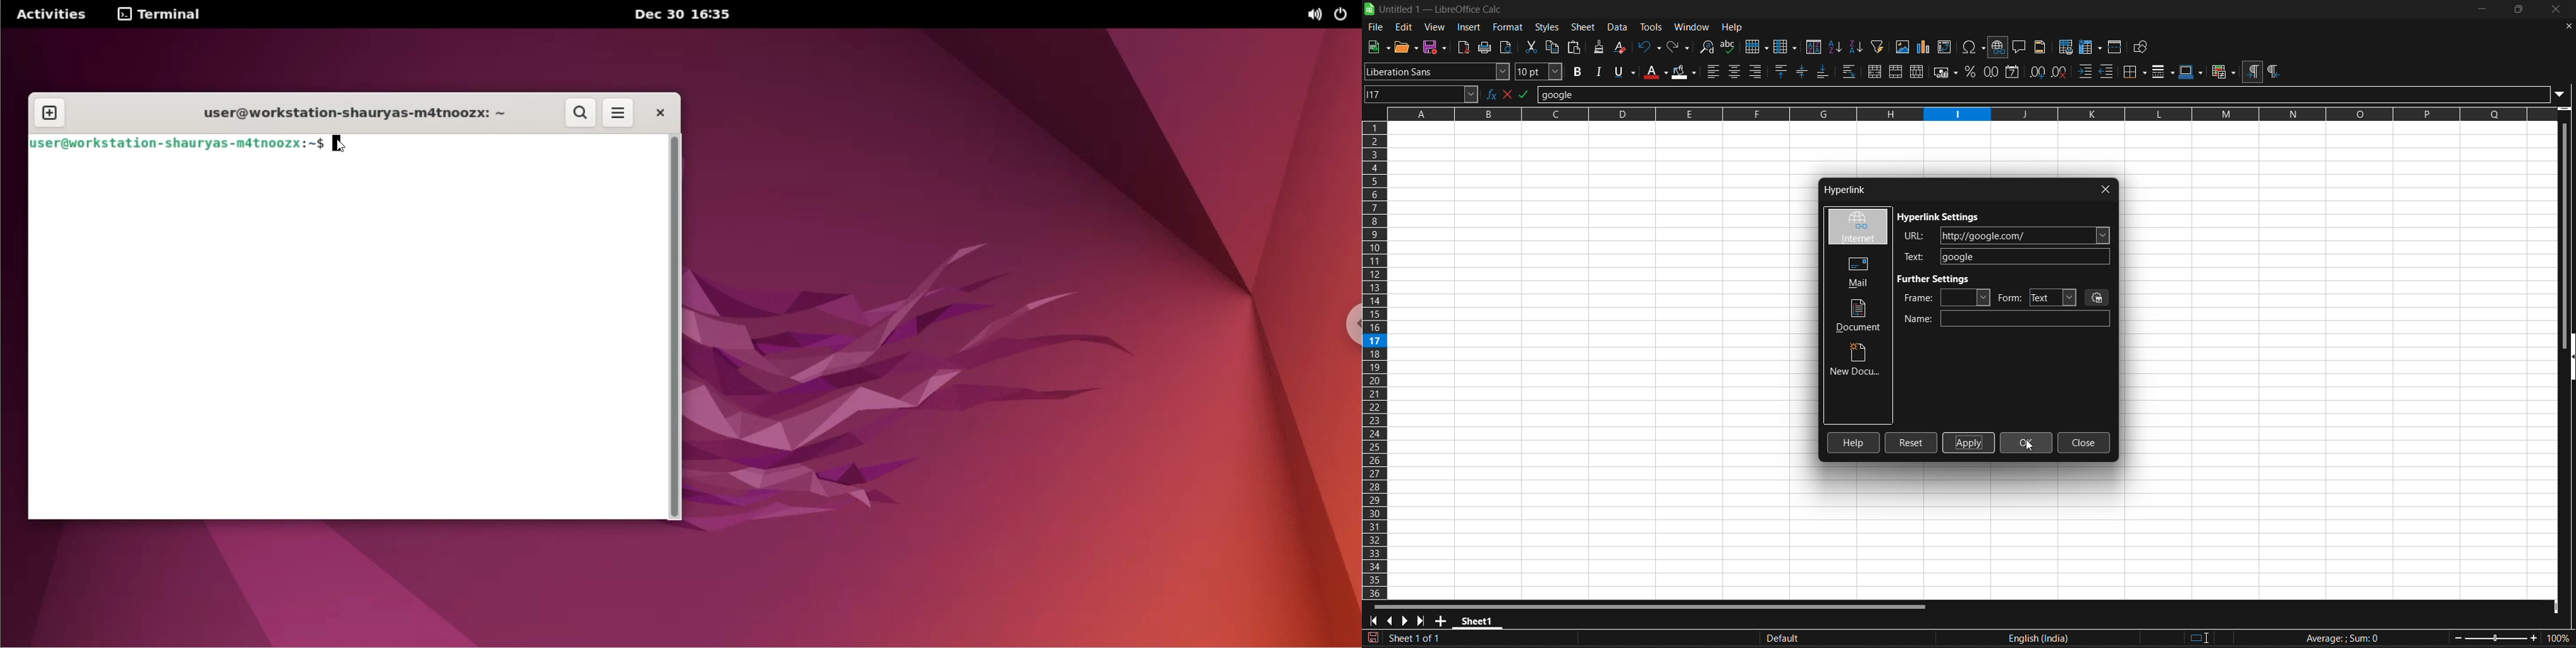  Describe the element at coordinates (1970, 72) in the screenshot. I see `format as percent` at that location.